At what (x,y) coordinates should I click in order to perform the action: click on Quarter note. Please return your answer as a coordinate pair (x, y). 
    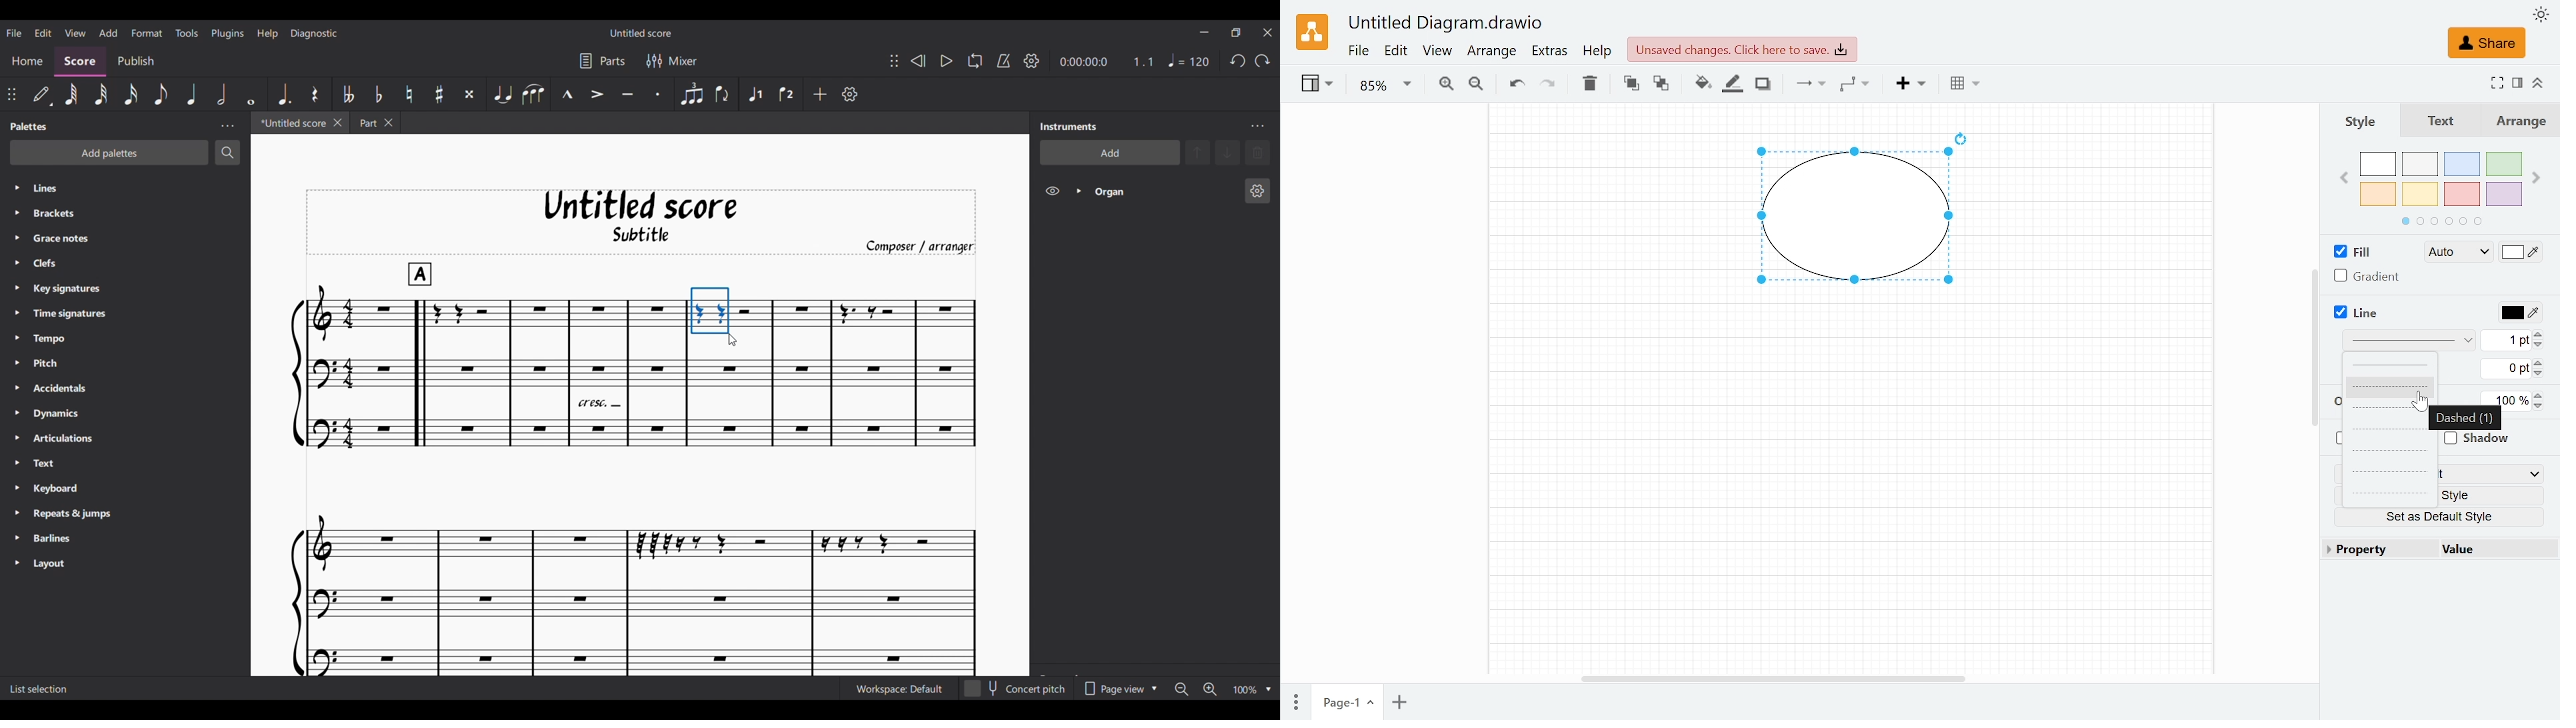
    Looking at the image, I should click on (191, 95).